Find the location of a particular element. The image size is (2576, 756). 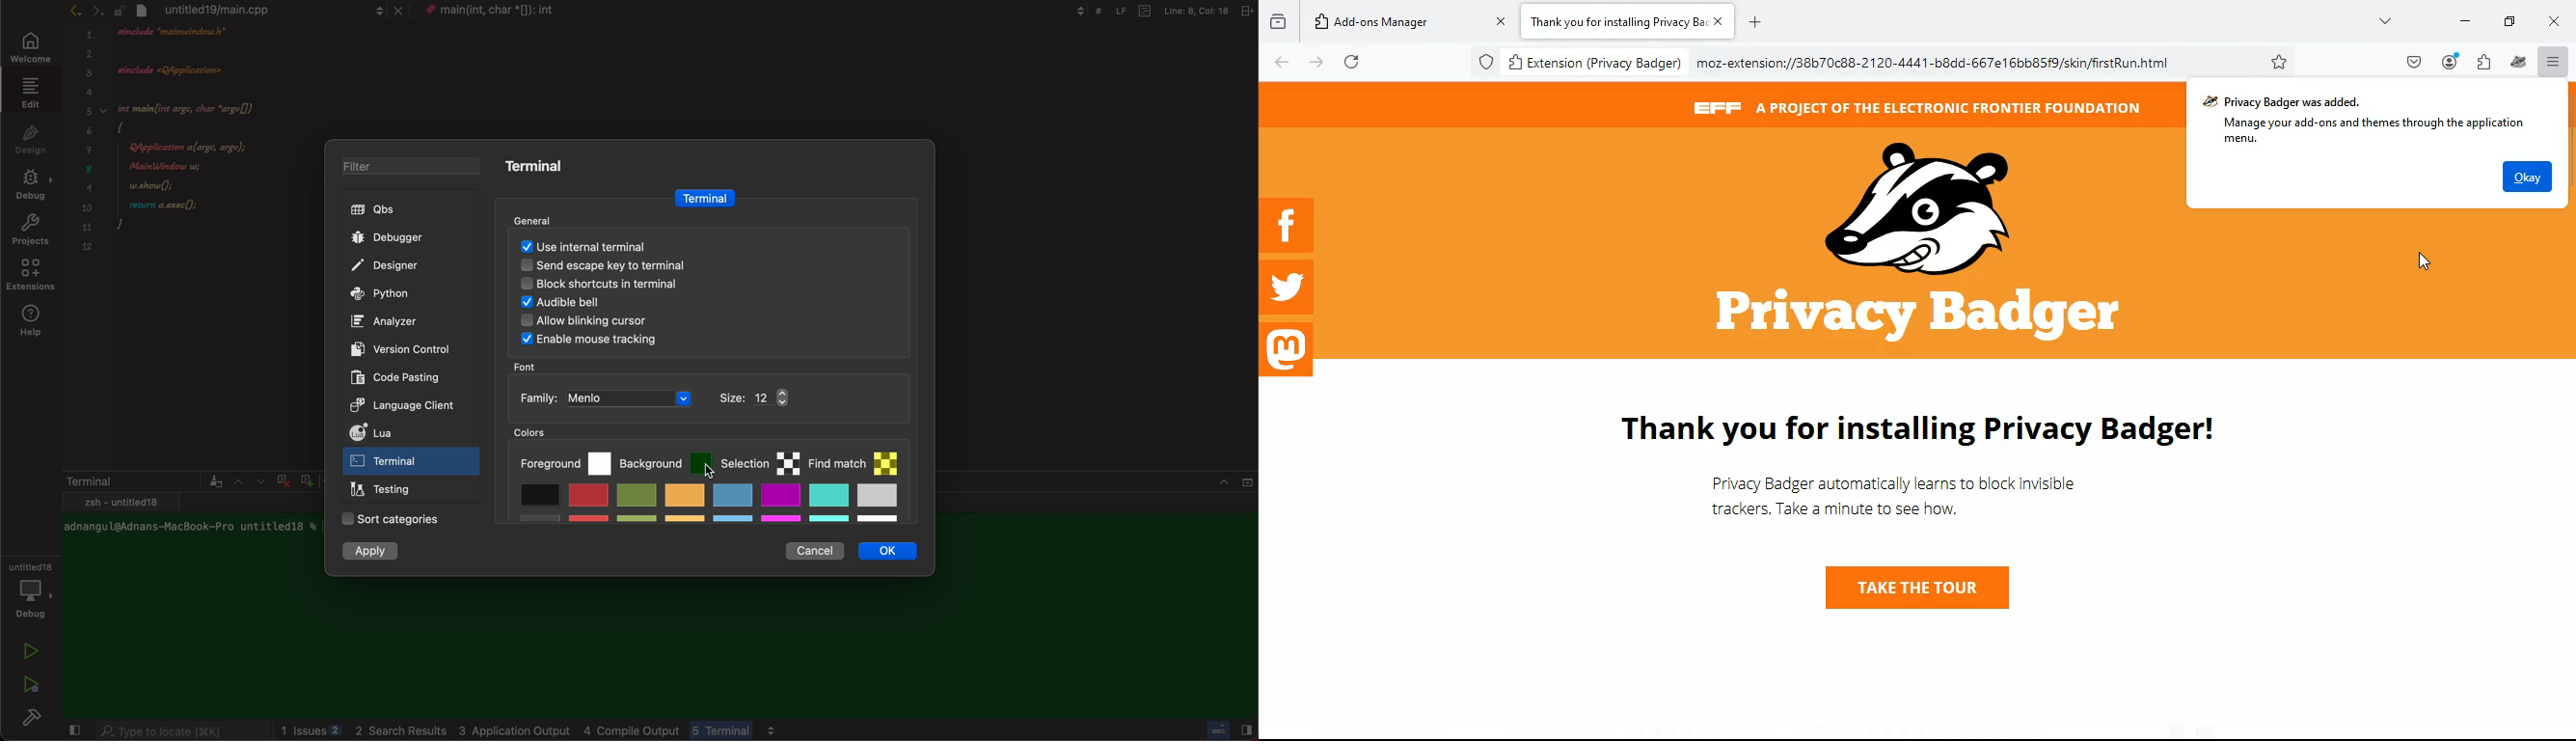

close is located at coordinates (2559, 20).